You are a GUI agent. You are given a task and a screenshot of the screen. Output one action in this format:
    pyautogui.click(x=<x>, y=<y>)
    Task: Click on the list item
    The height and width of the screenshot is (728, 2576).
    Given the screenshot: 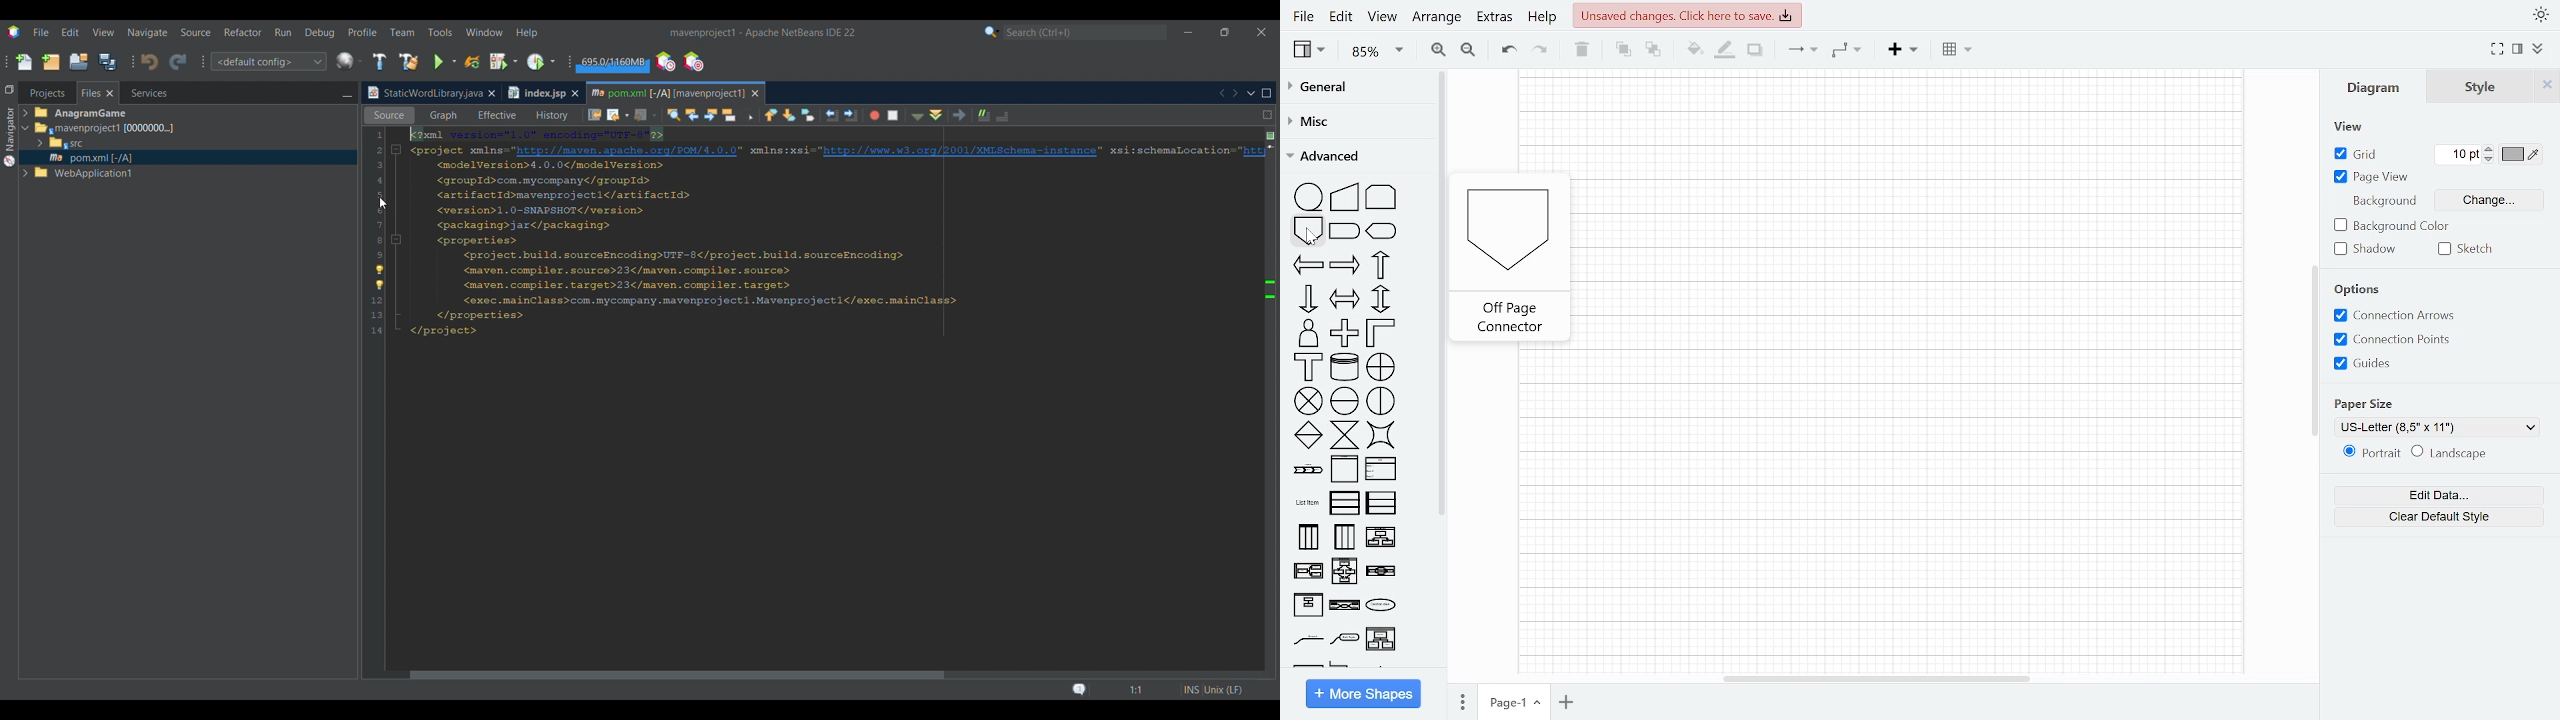 What is the action you would take?
    pyautogui.click(x=1305, y=504)
    